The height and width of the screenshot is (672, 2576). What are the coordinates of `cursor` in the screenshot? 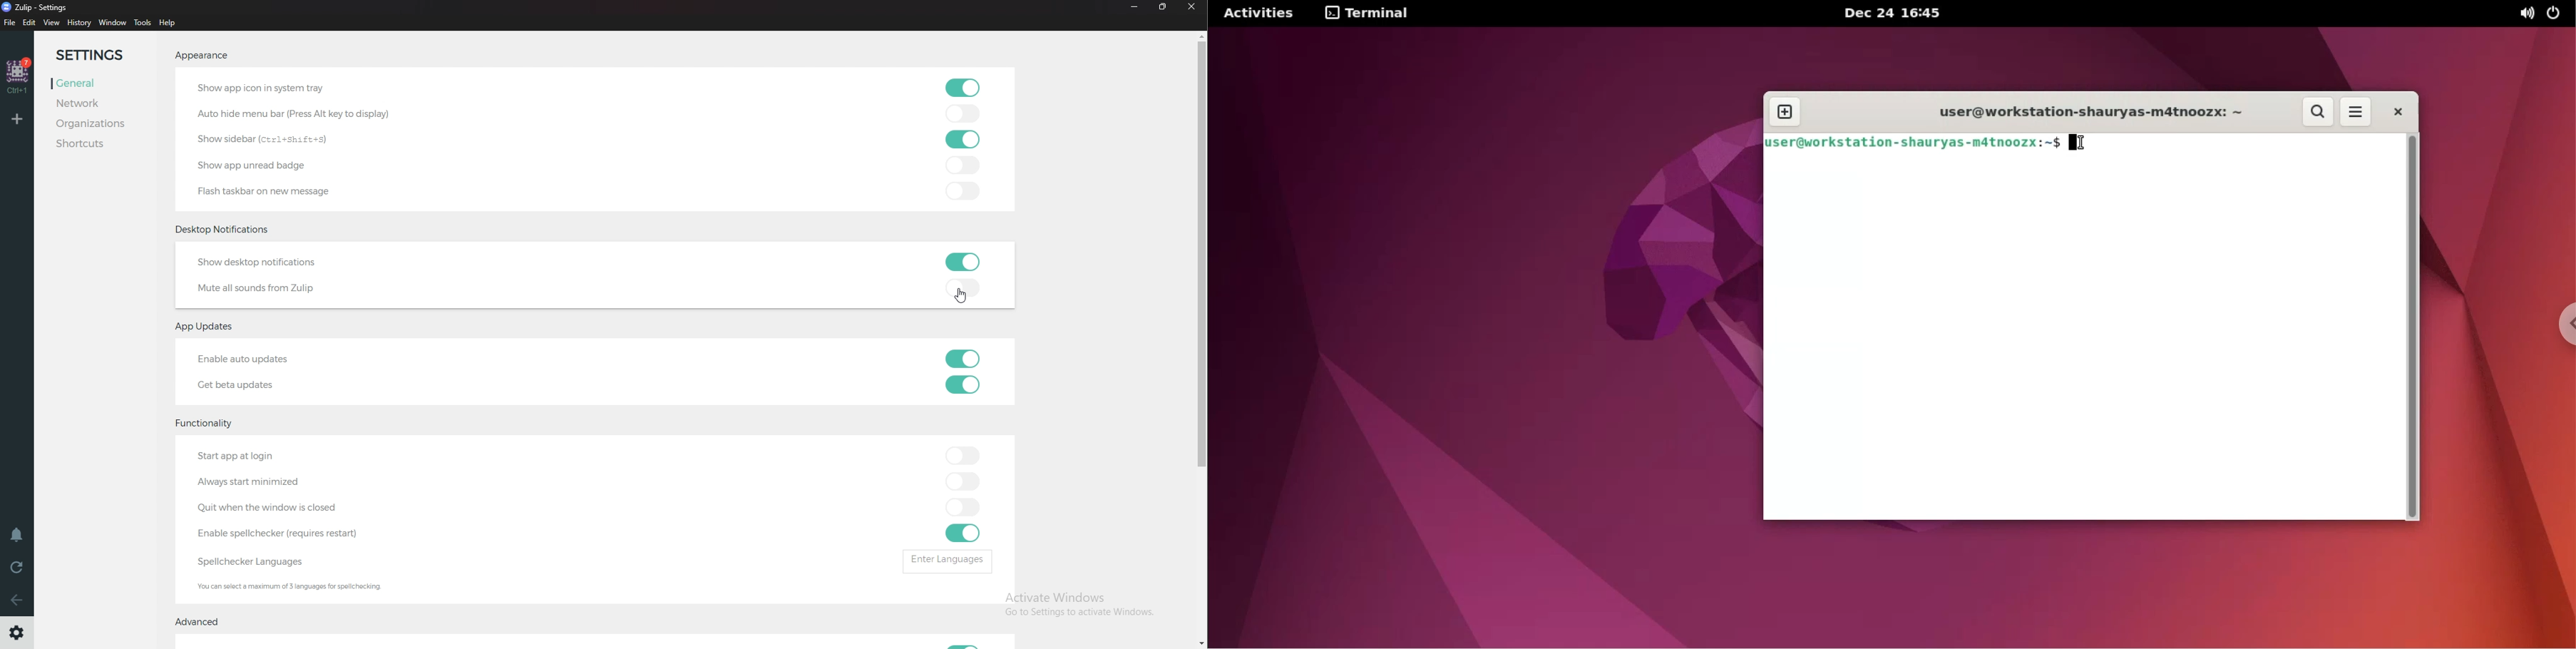 It's located at (2081, 142).